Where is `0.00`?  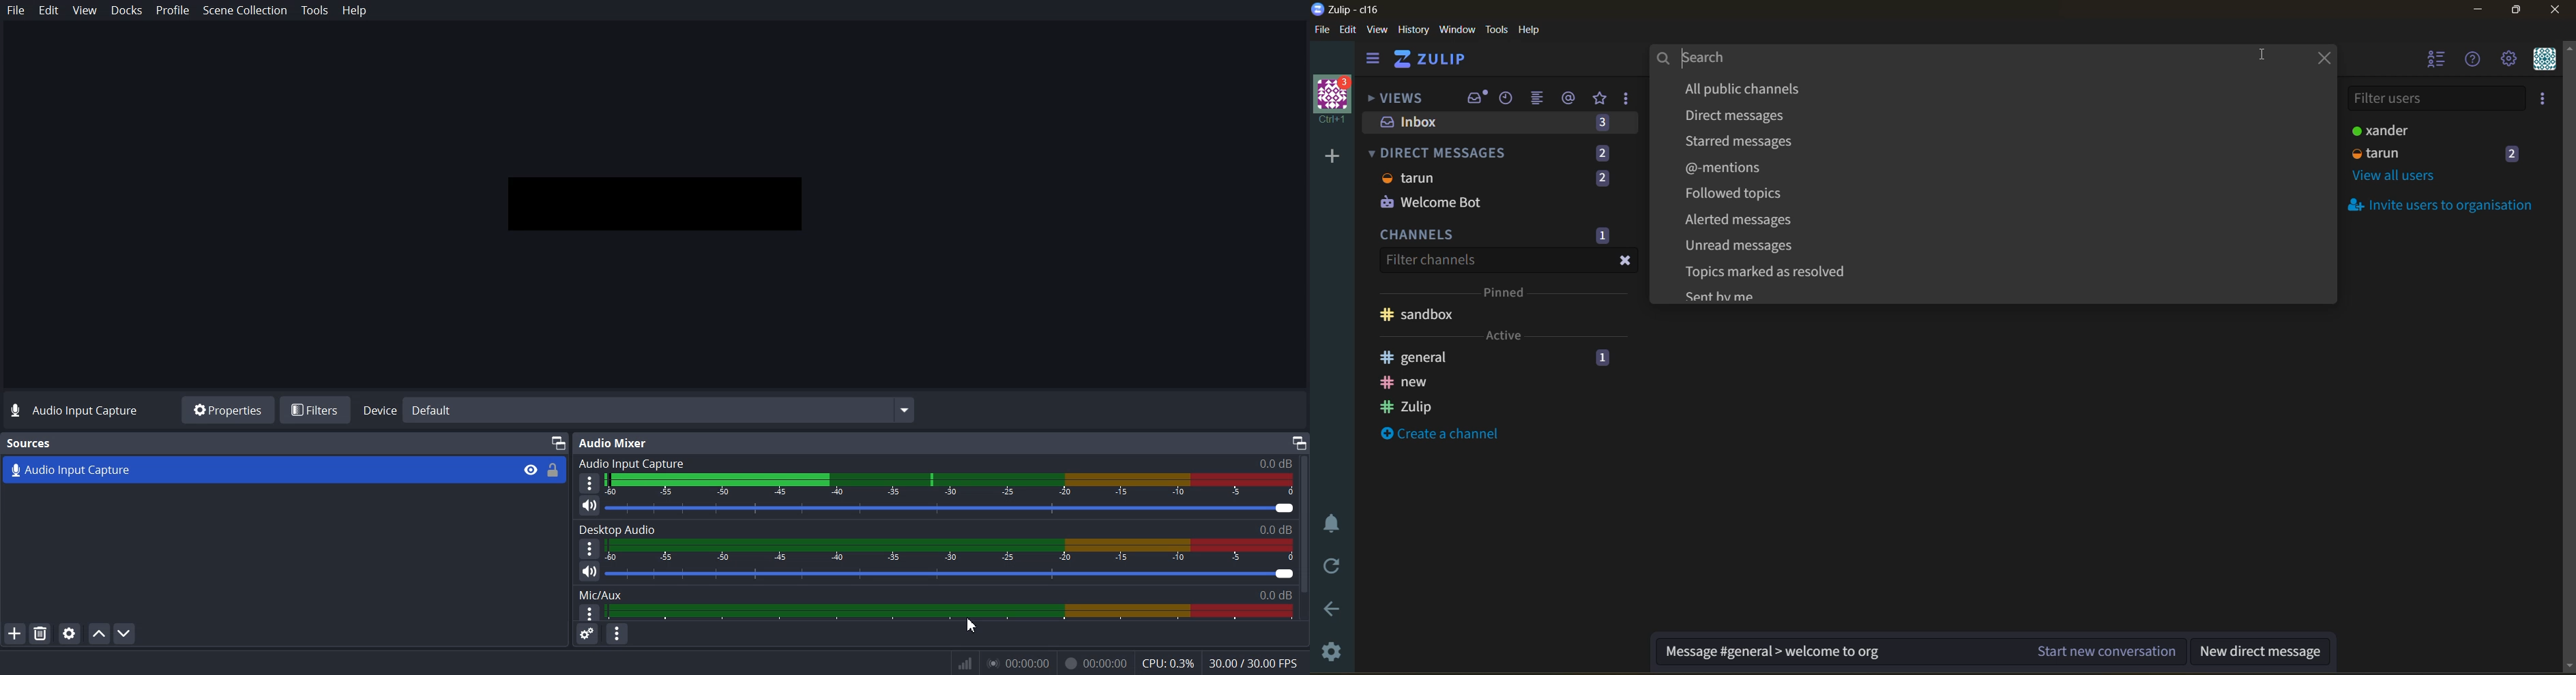
0.00 is located at coordinates (1023, 666).